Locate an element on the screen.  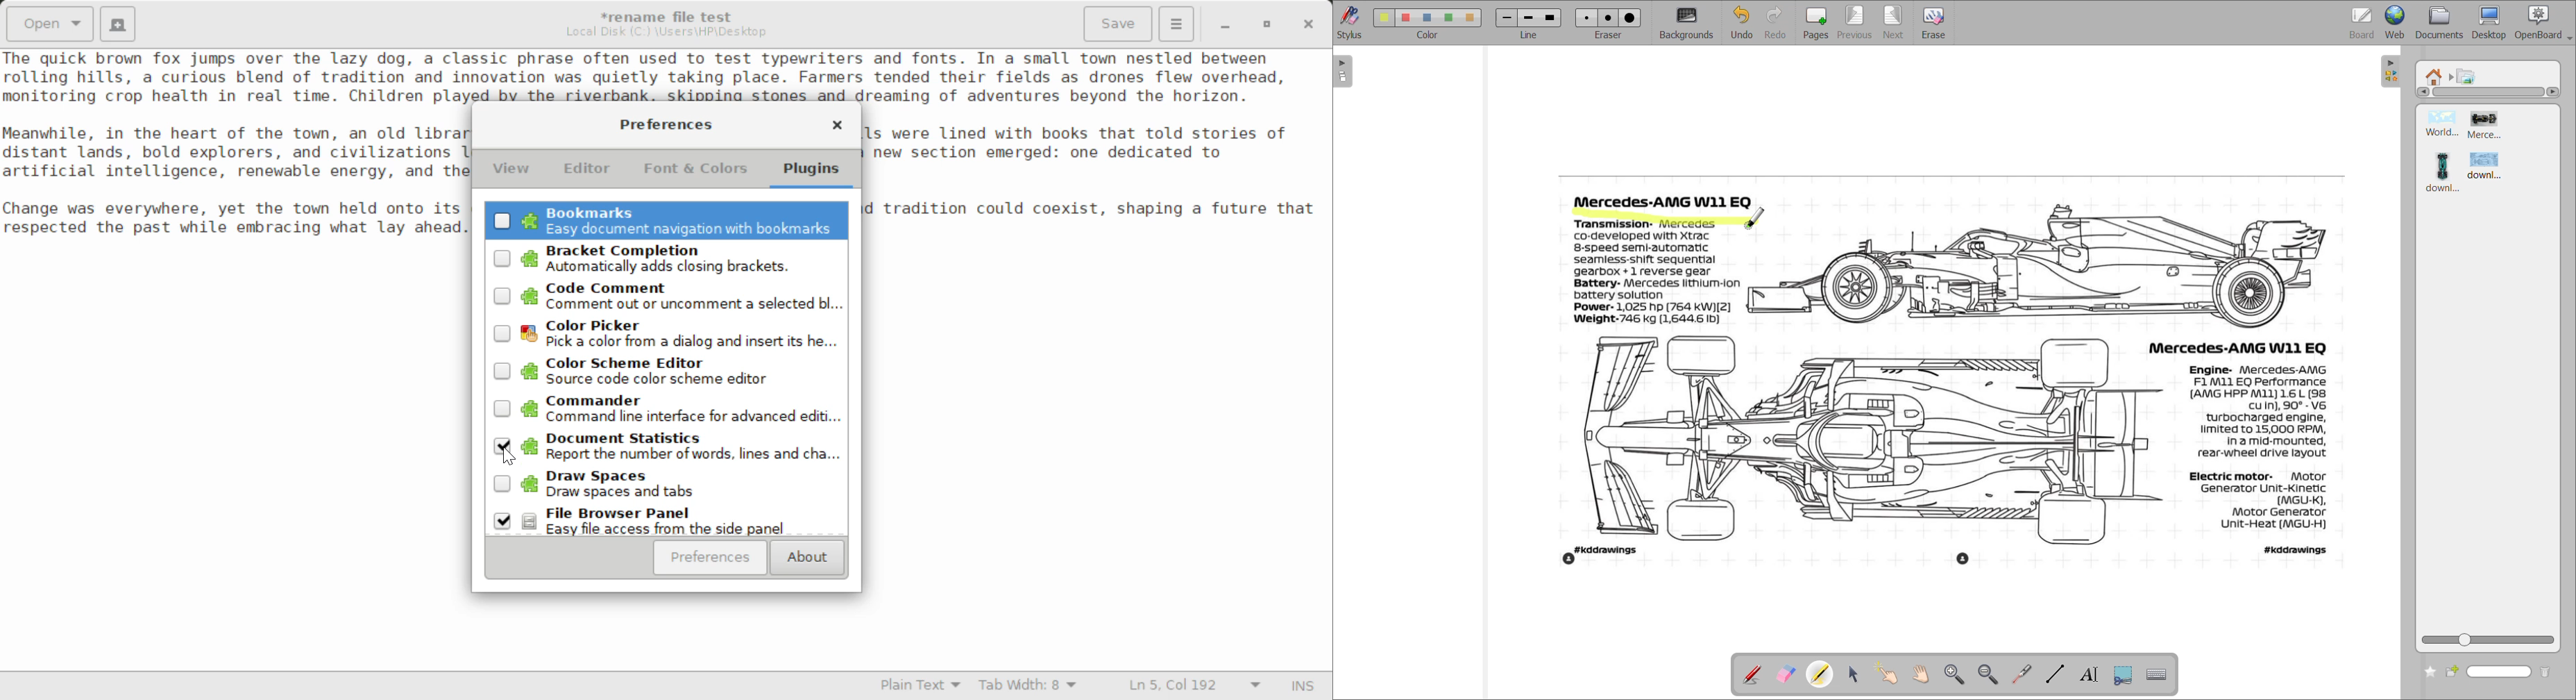
Unselected Commander Plugin is located at coordinates (668, 411).